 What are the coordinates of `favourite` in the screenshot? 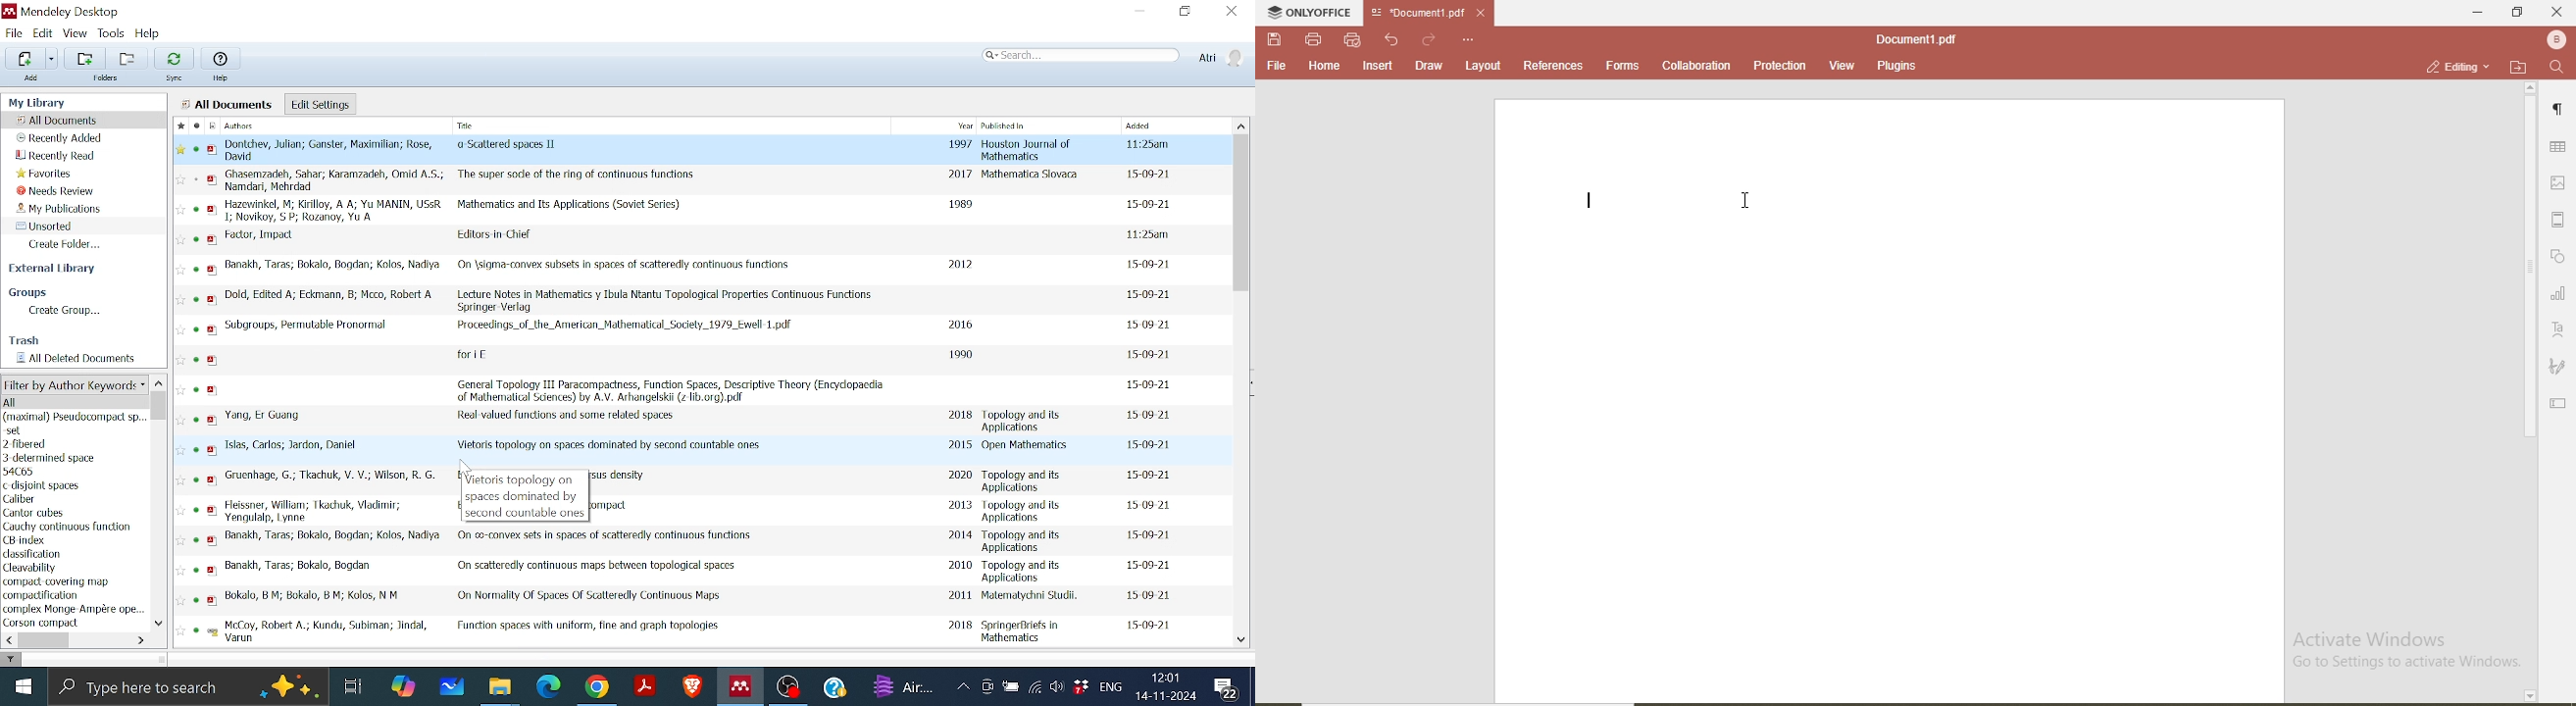 It's located at (180, 211).